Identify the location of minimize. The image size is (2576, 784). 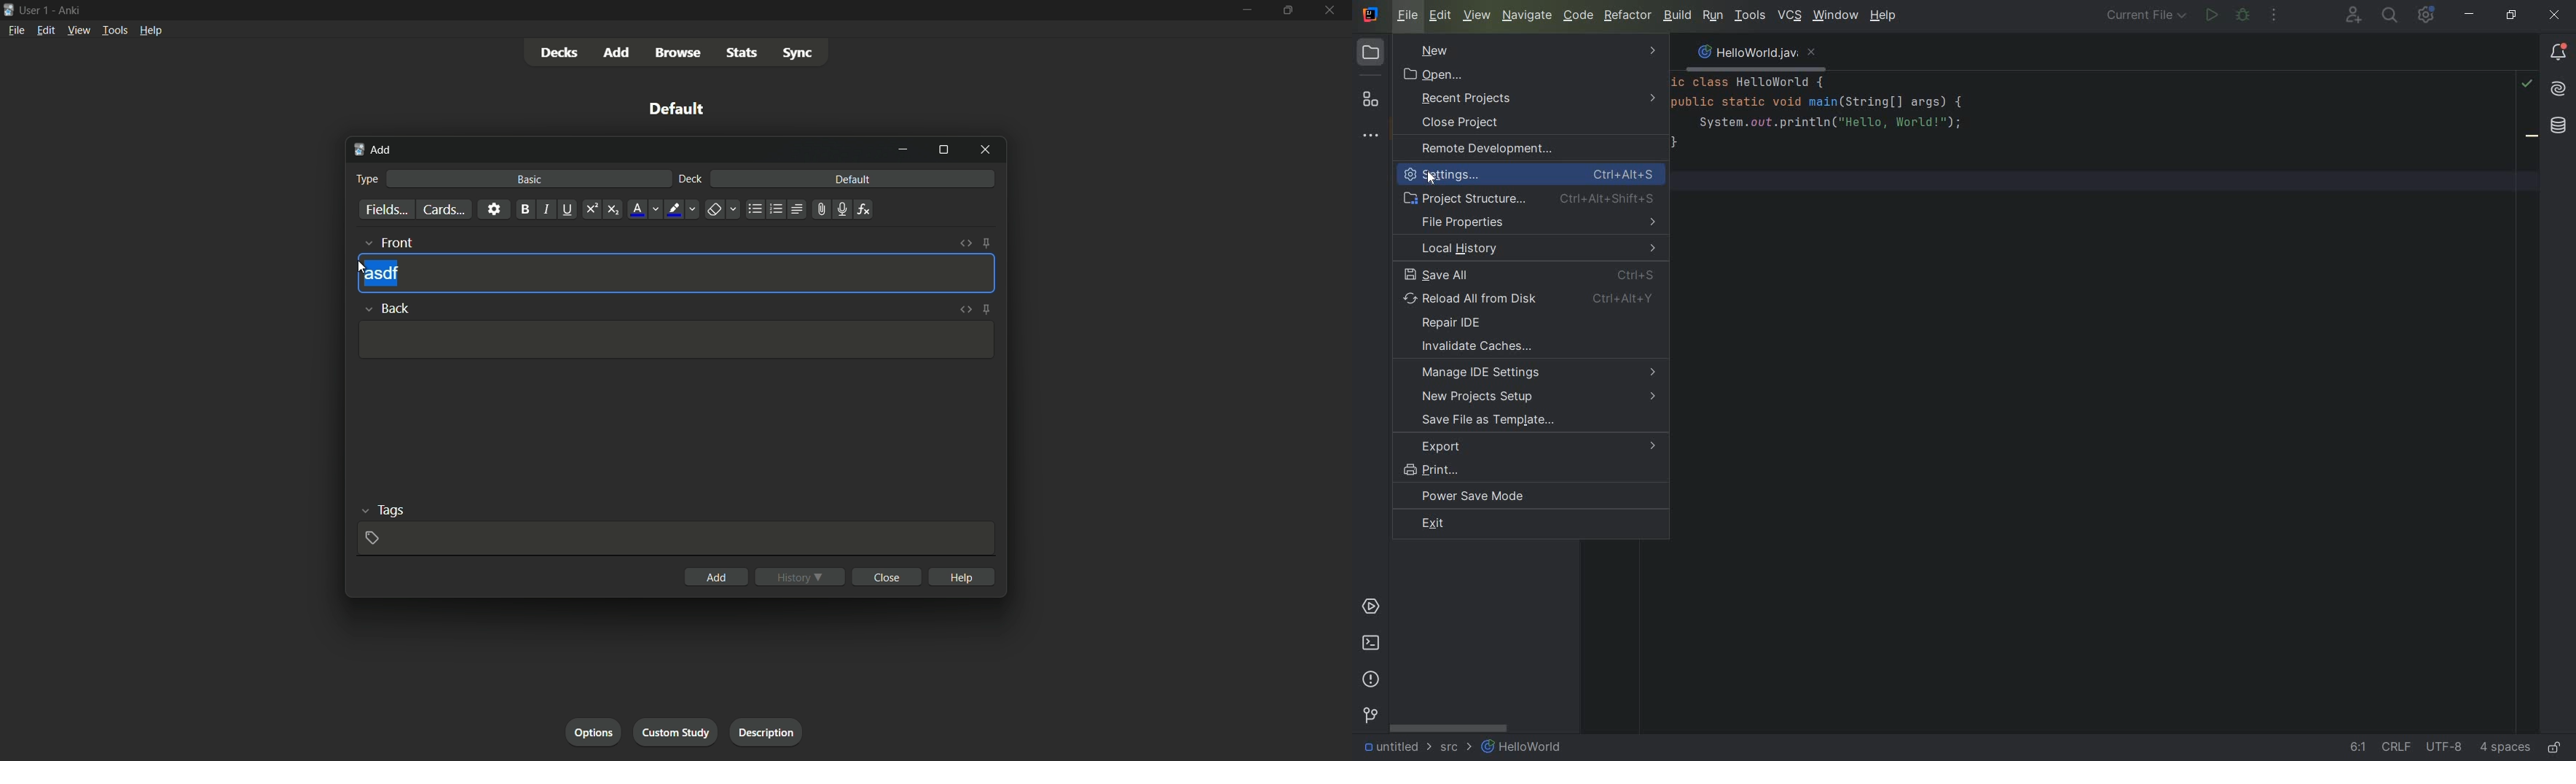
(903, 149).